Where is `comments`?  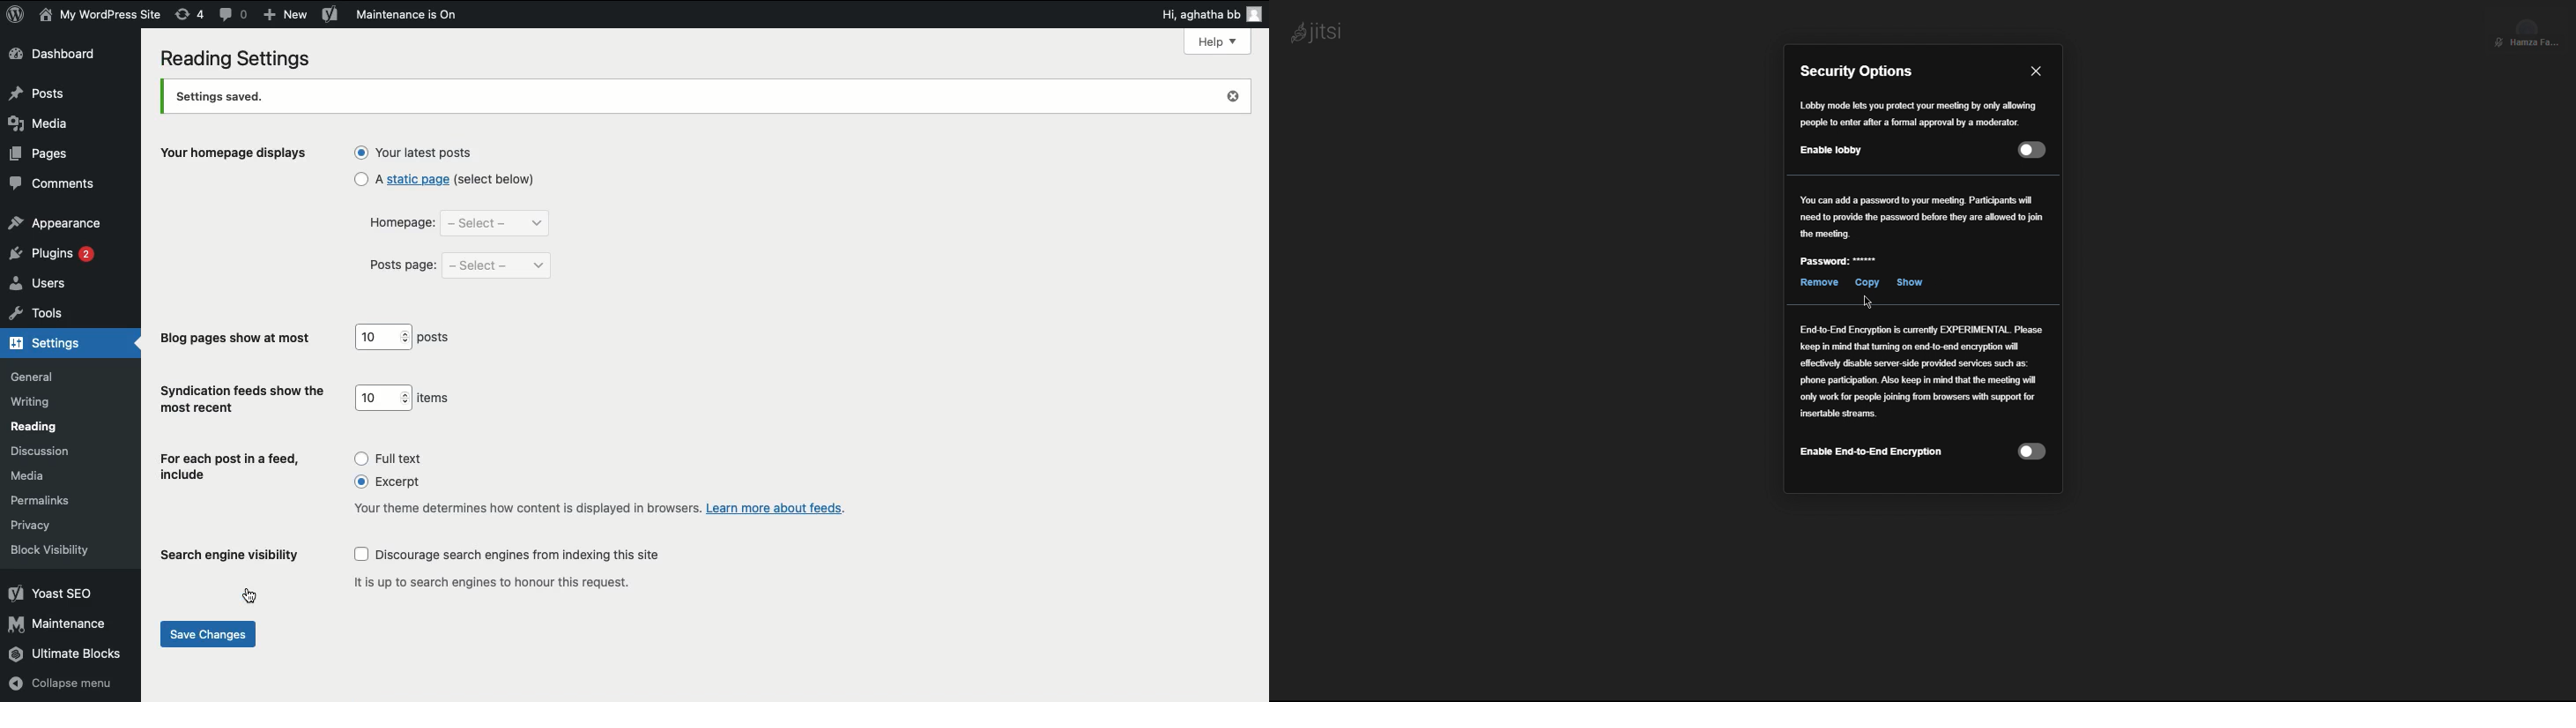
comments is located at coordinates (56, 183).